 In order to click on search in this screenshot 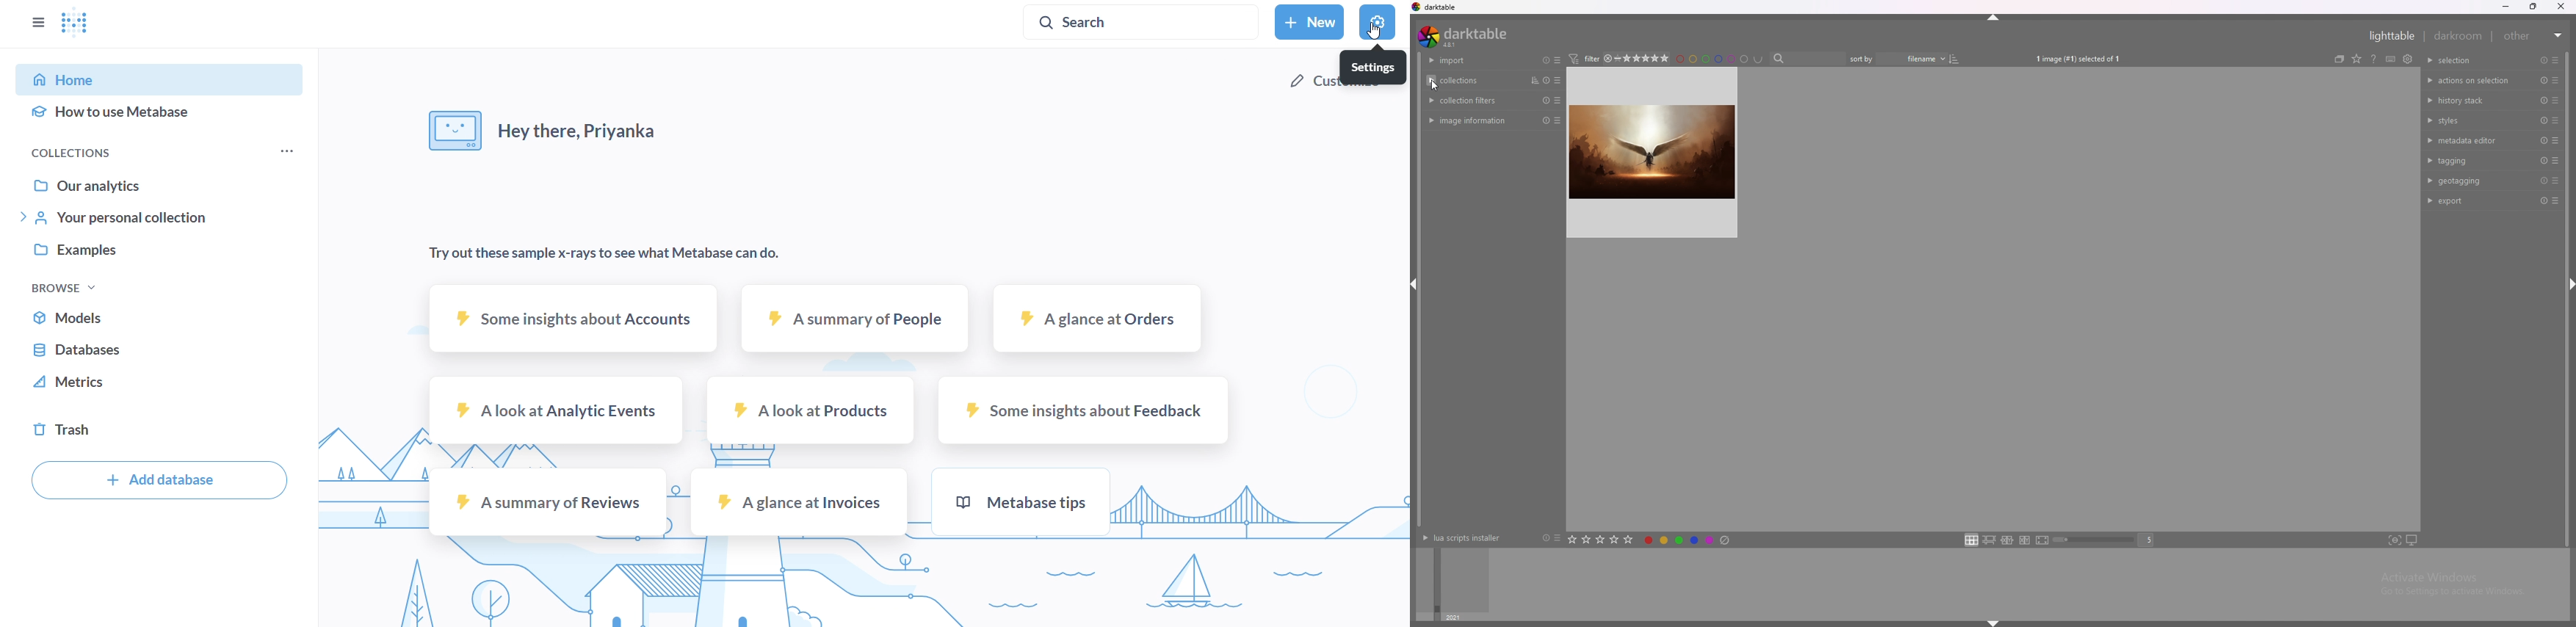, I will do `click(1142, 23)`.